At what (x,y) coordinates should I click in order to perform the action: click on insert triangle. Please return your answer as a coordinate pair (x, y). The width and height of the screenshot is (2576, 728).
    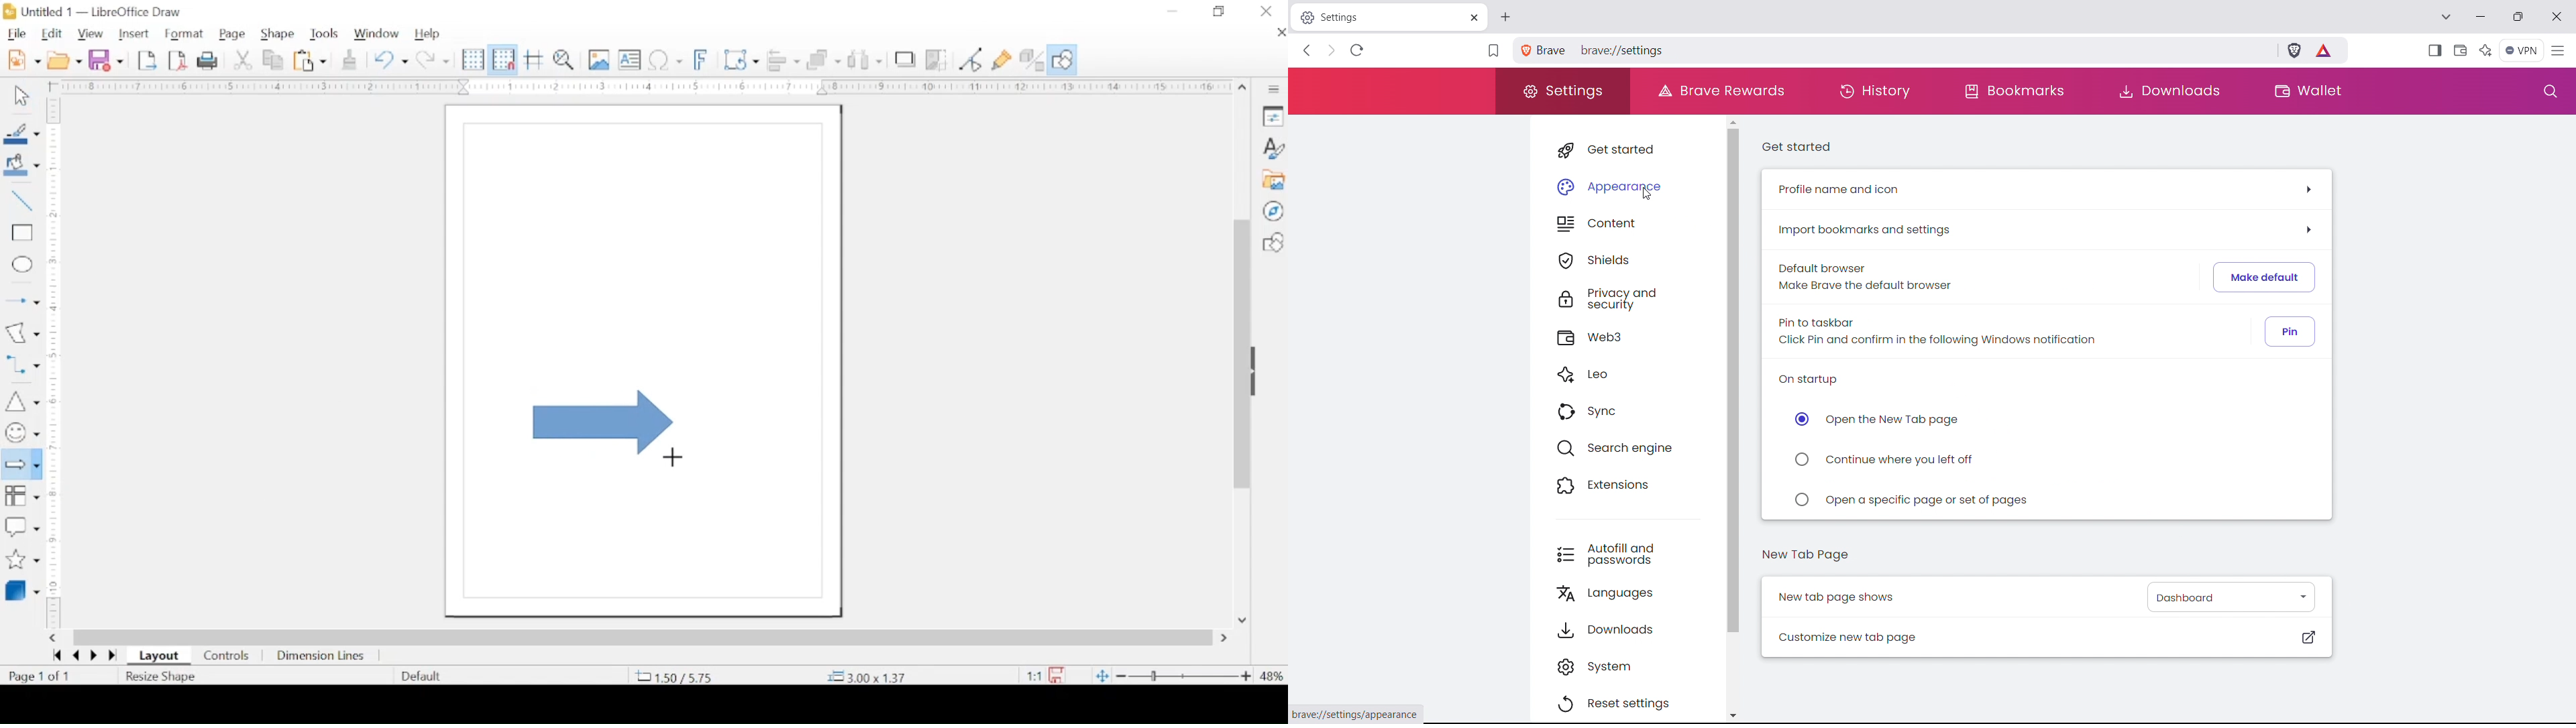
    Looking at the image, I should click on (21, 401).